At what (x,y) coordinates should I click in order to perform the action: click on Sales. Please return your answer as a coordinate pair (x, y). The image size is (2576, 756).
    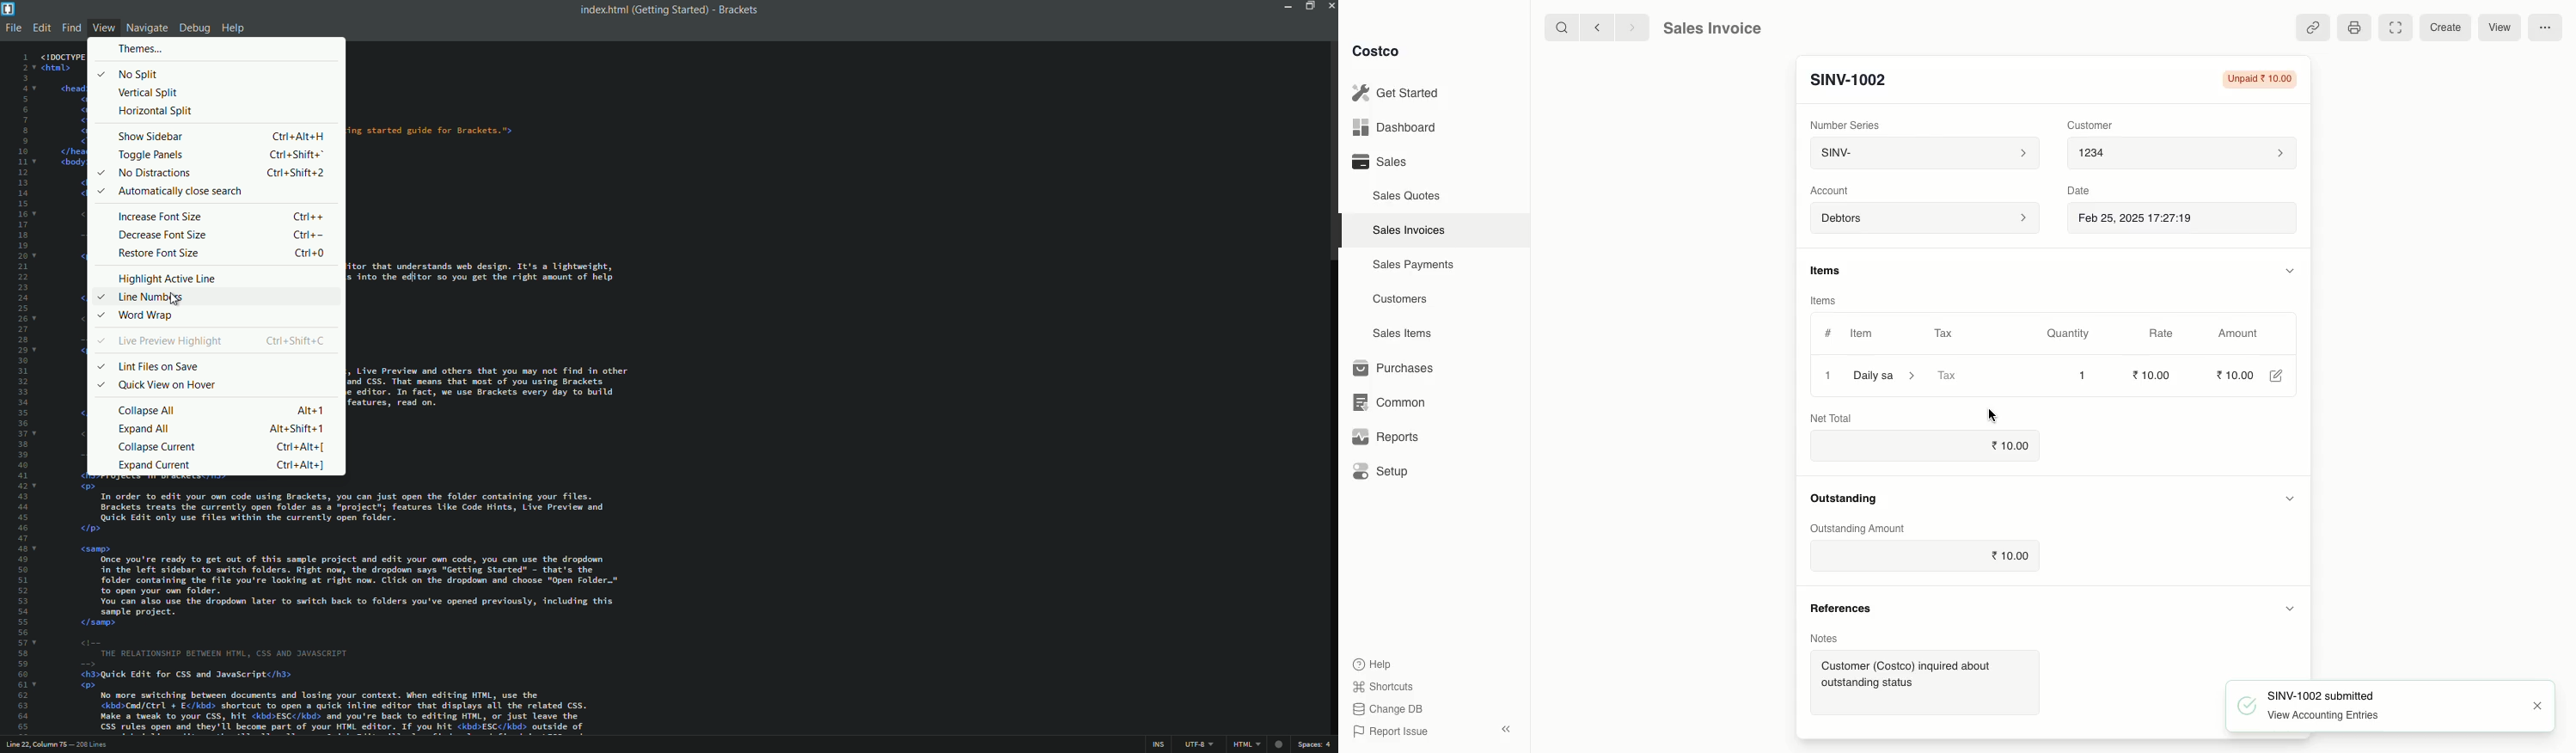
    Looking at the image, I should click on (1380, 162).